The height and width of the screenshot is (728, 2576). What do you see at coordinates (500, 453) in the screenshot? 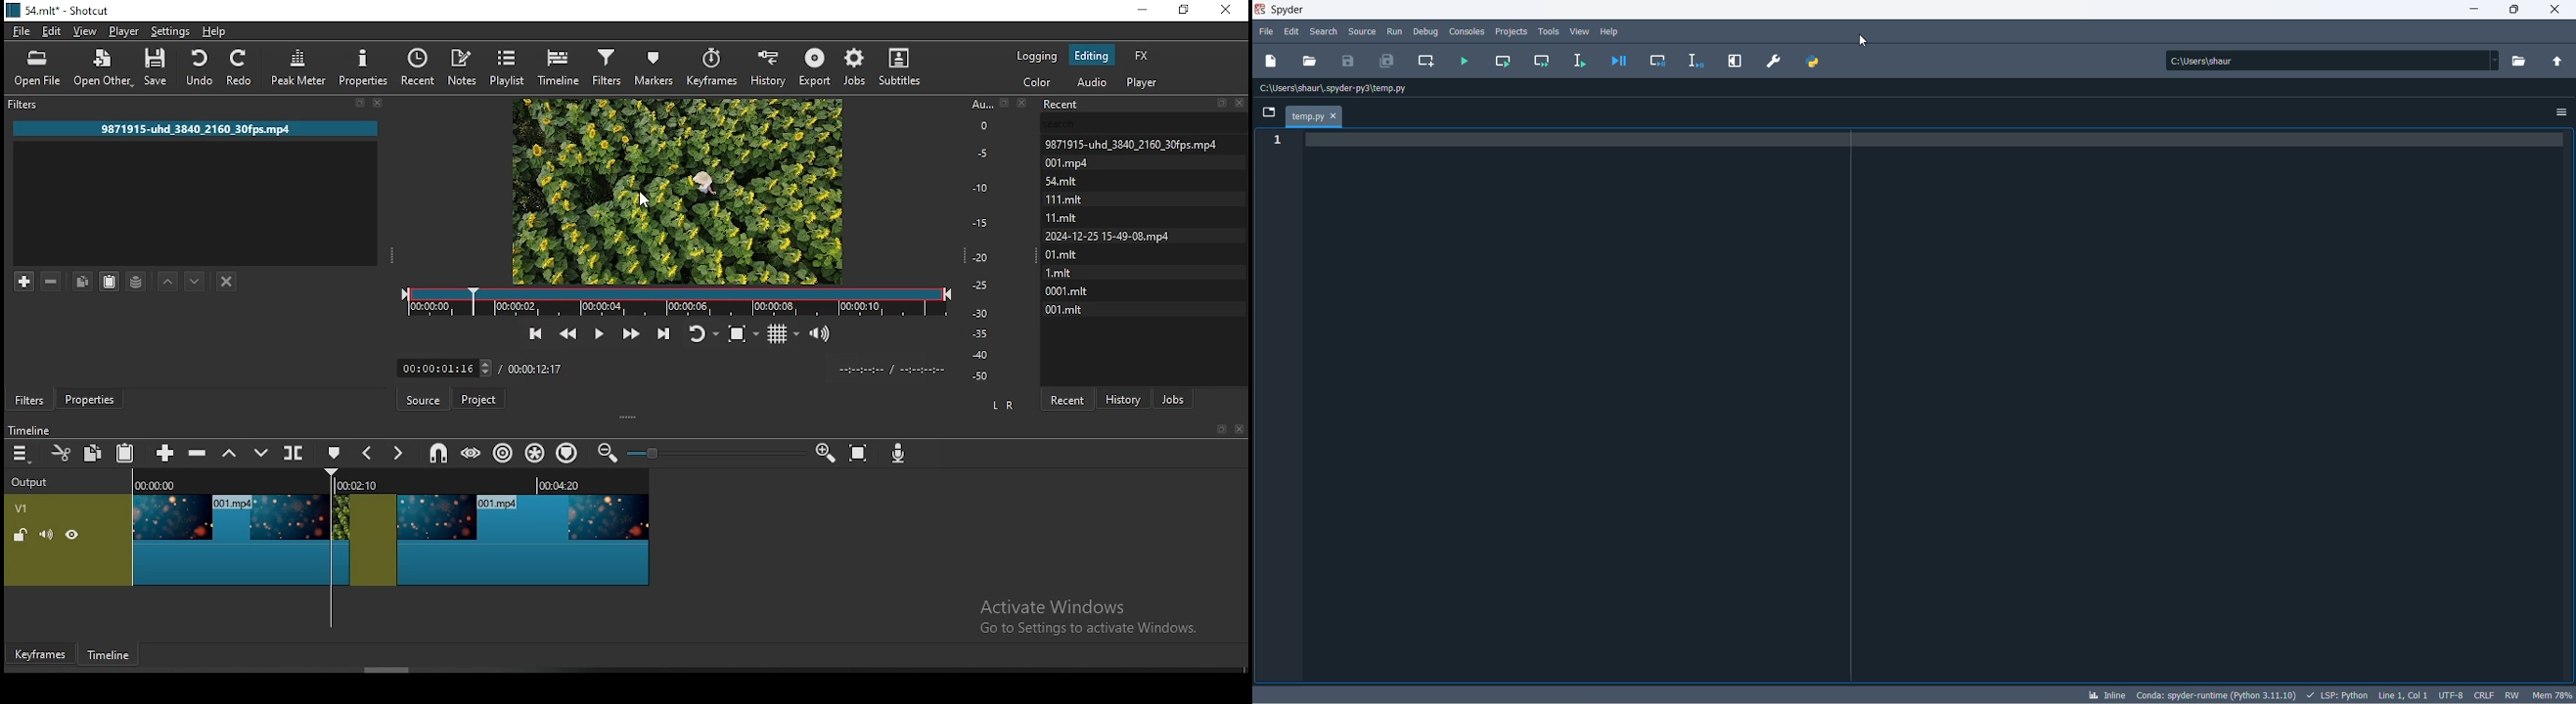
I see `ripple` at bounding box center [500, 453].